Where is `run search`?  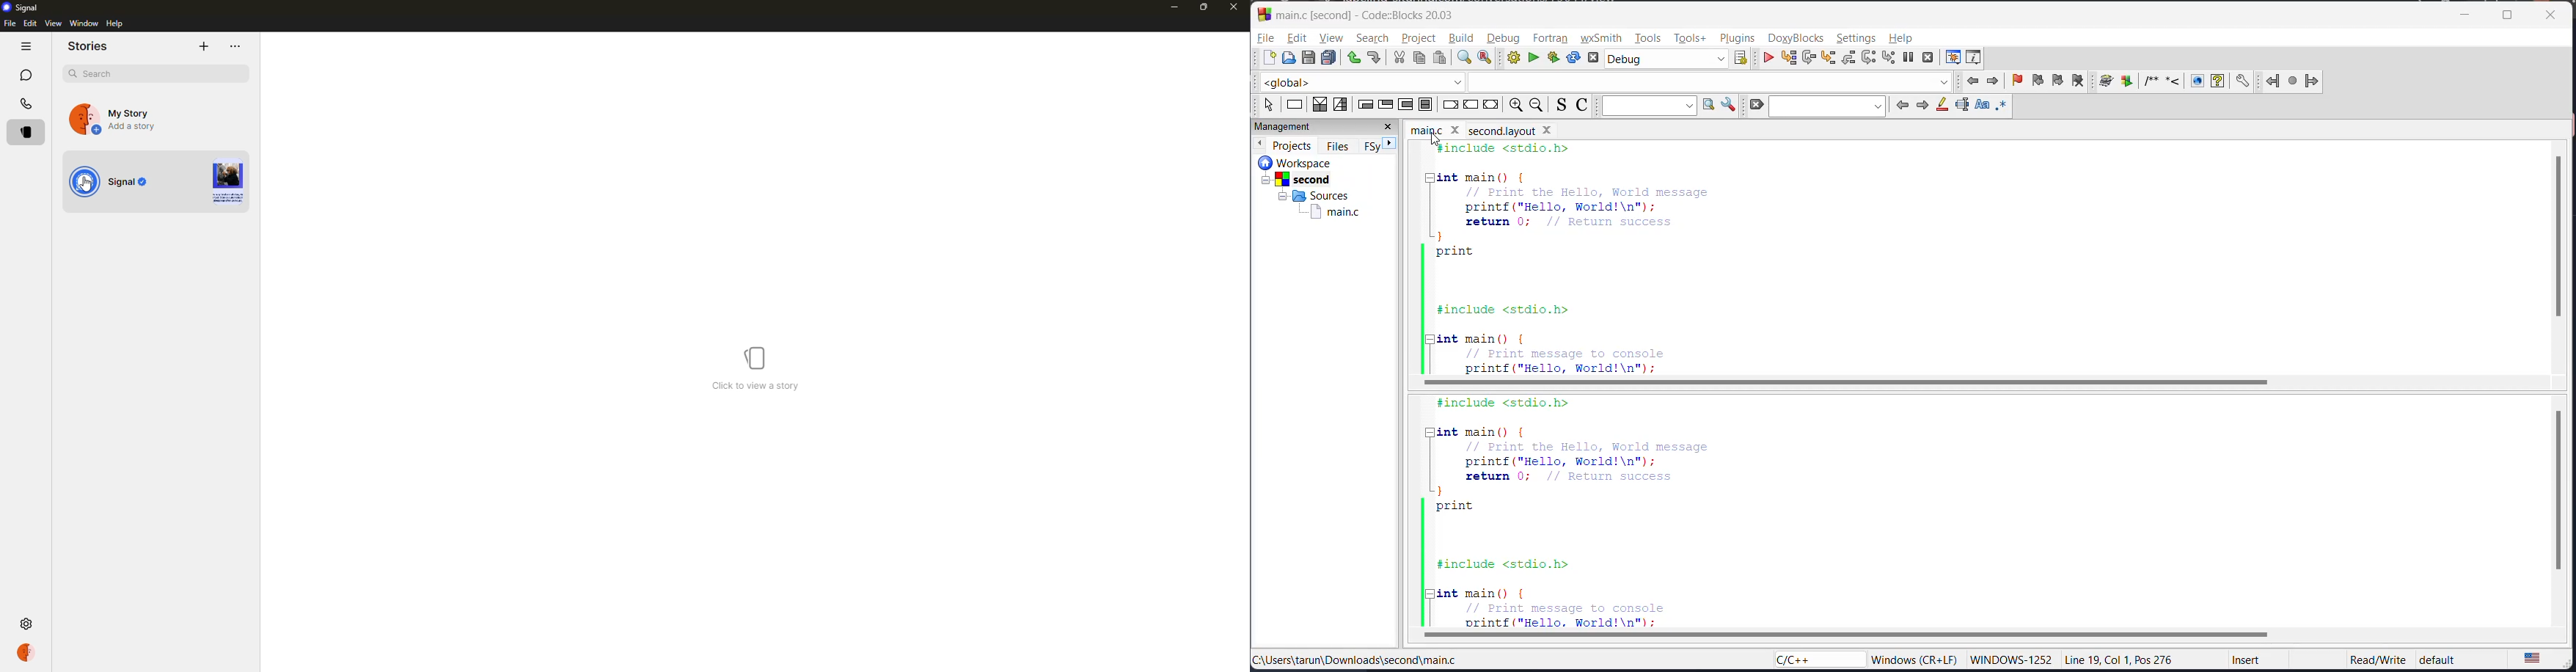 run search is located at coordinates (1709, 106).